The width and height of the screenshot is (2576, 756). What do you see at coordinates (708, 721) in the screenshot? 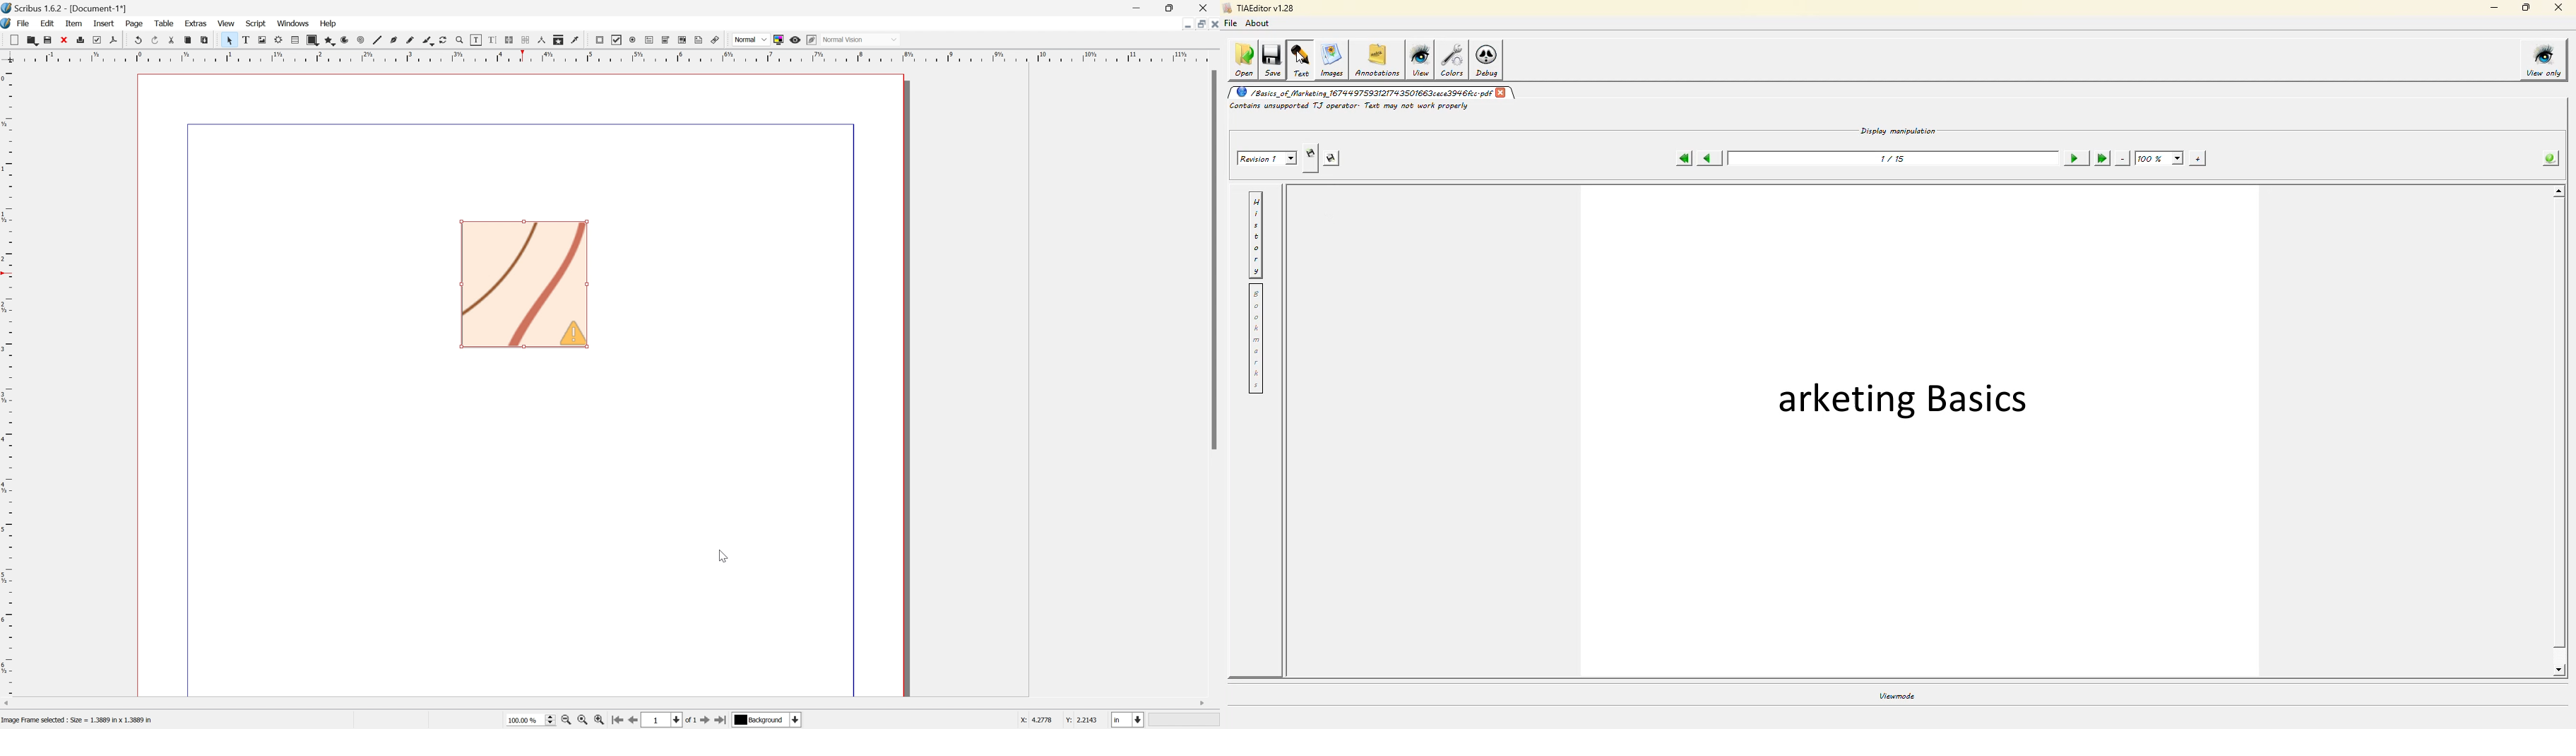
I see `Next Page` at bounding box center [708, 721].